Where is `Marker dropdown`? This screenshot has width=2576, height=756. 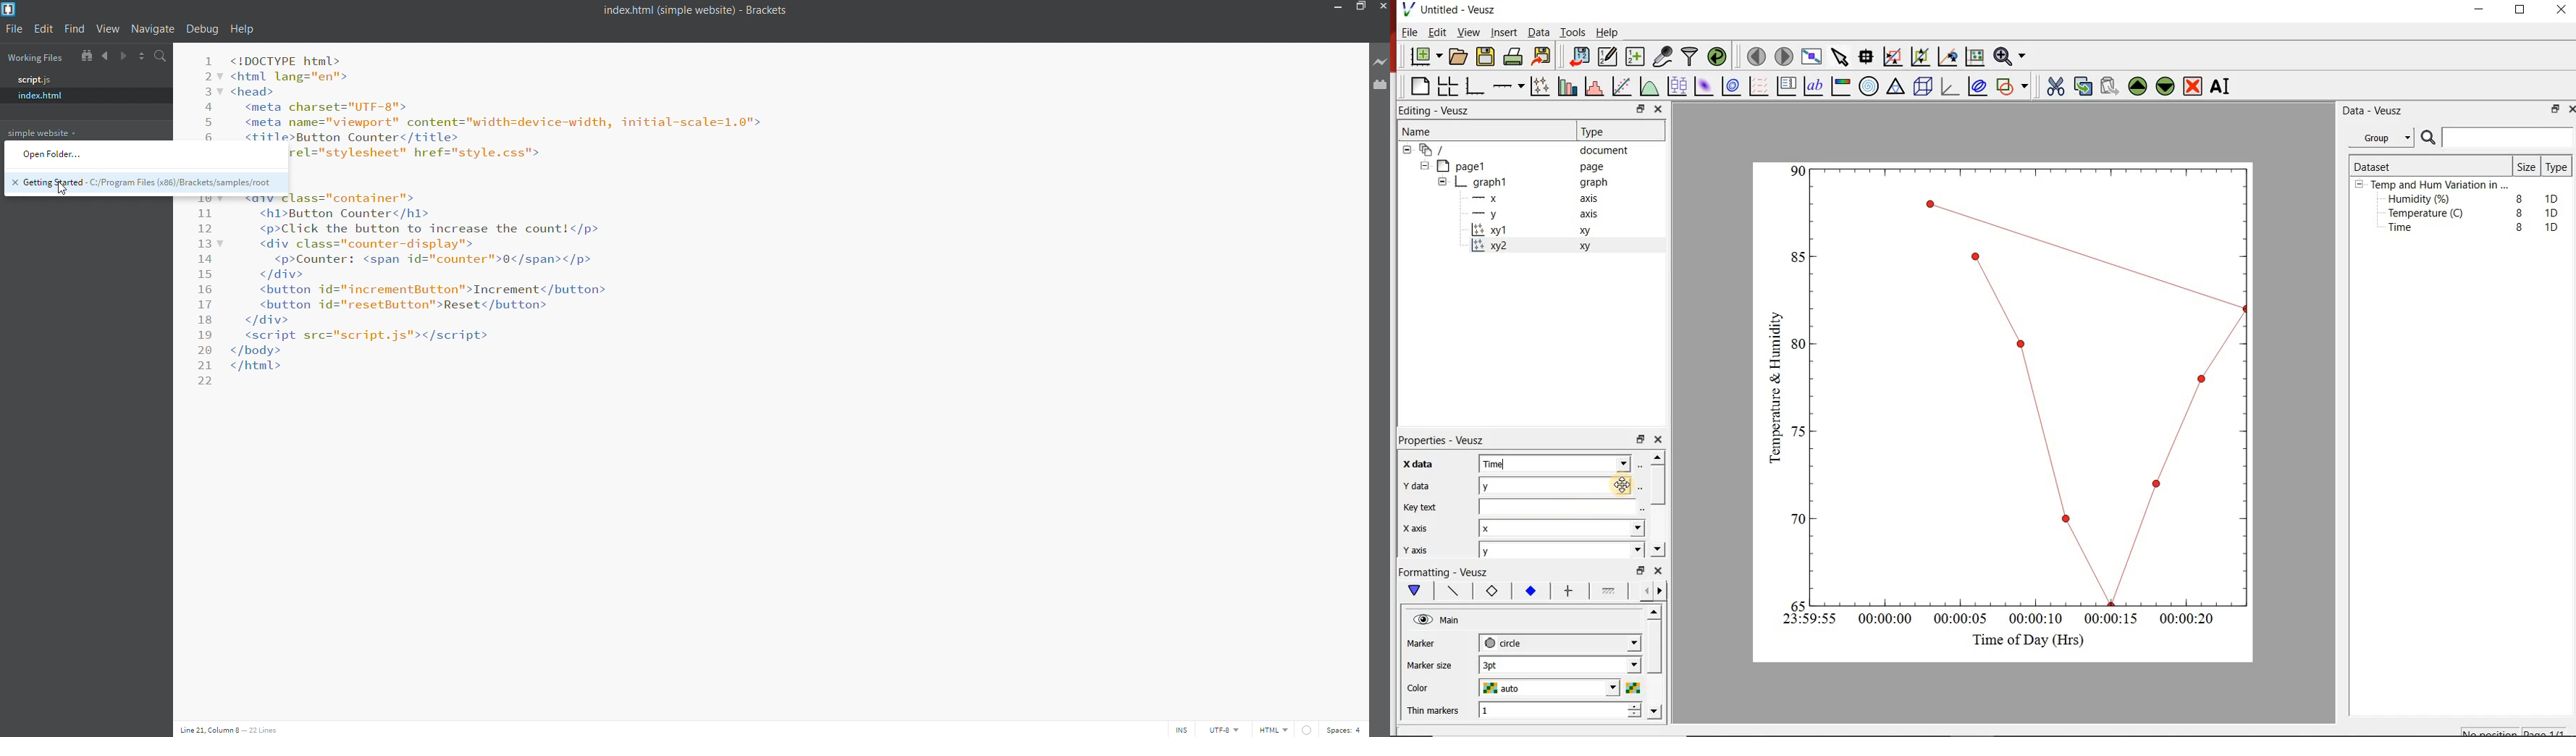
Marker dropdown is located at coordinates (1612, 643).